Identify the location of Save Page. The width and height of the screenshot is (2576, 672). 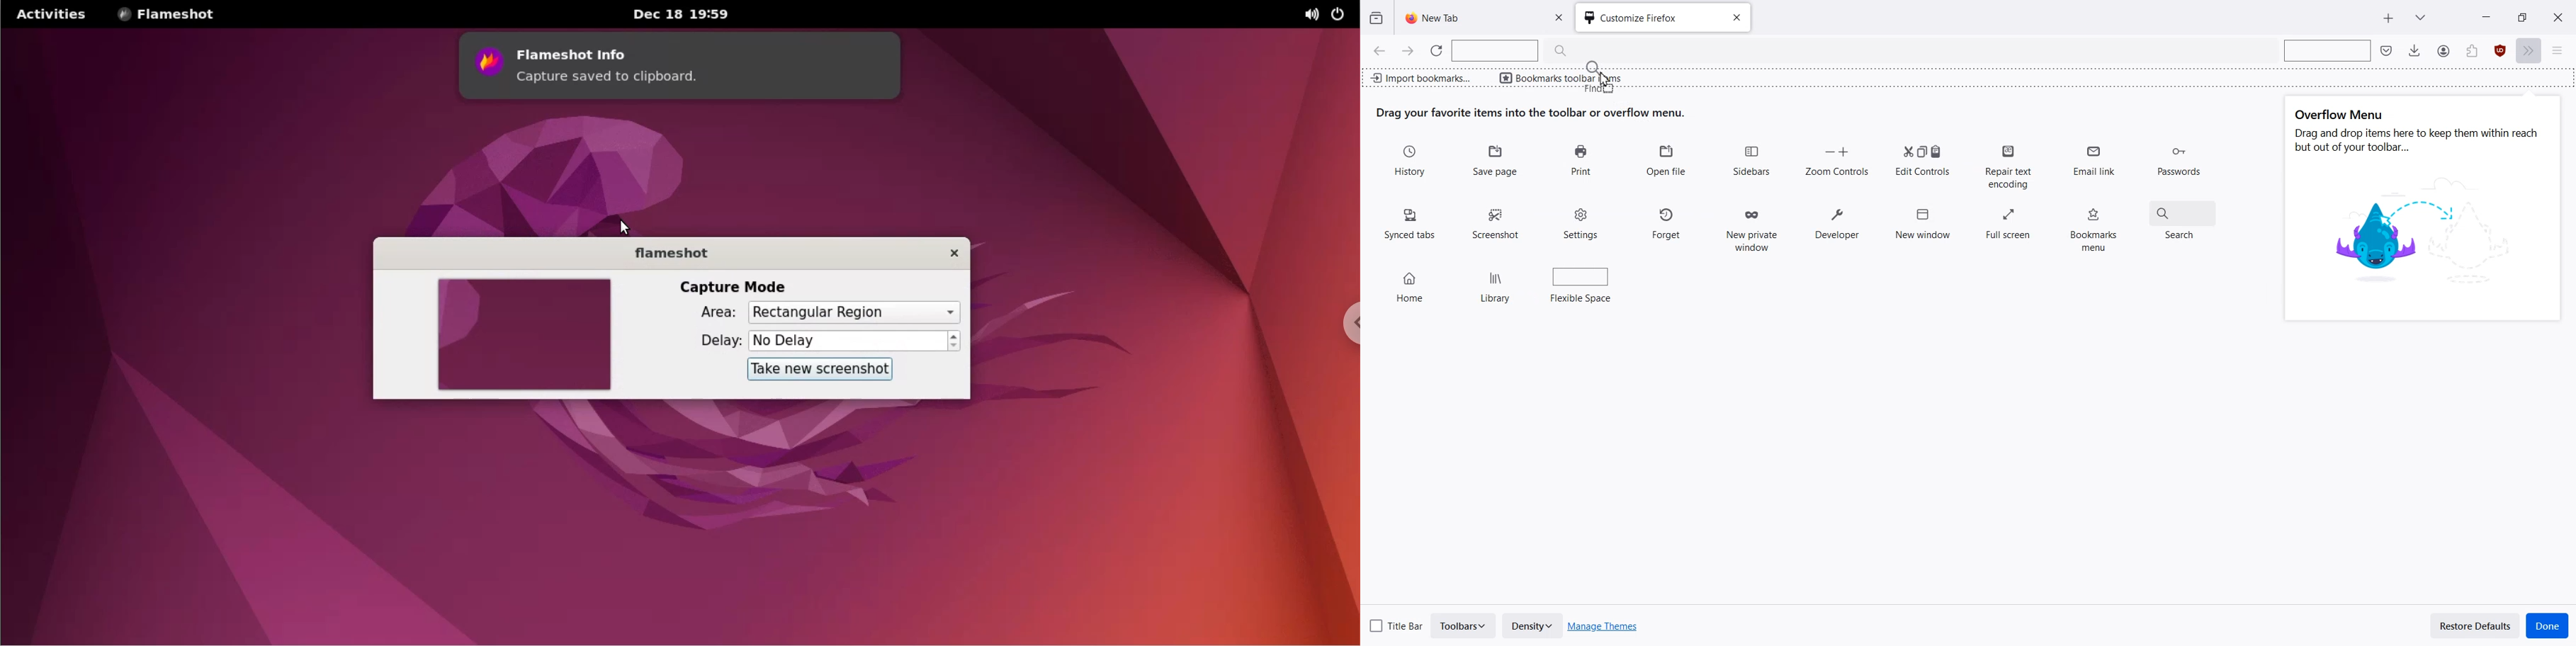
(1497, 162).